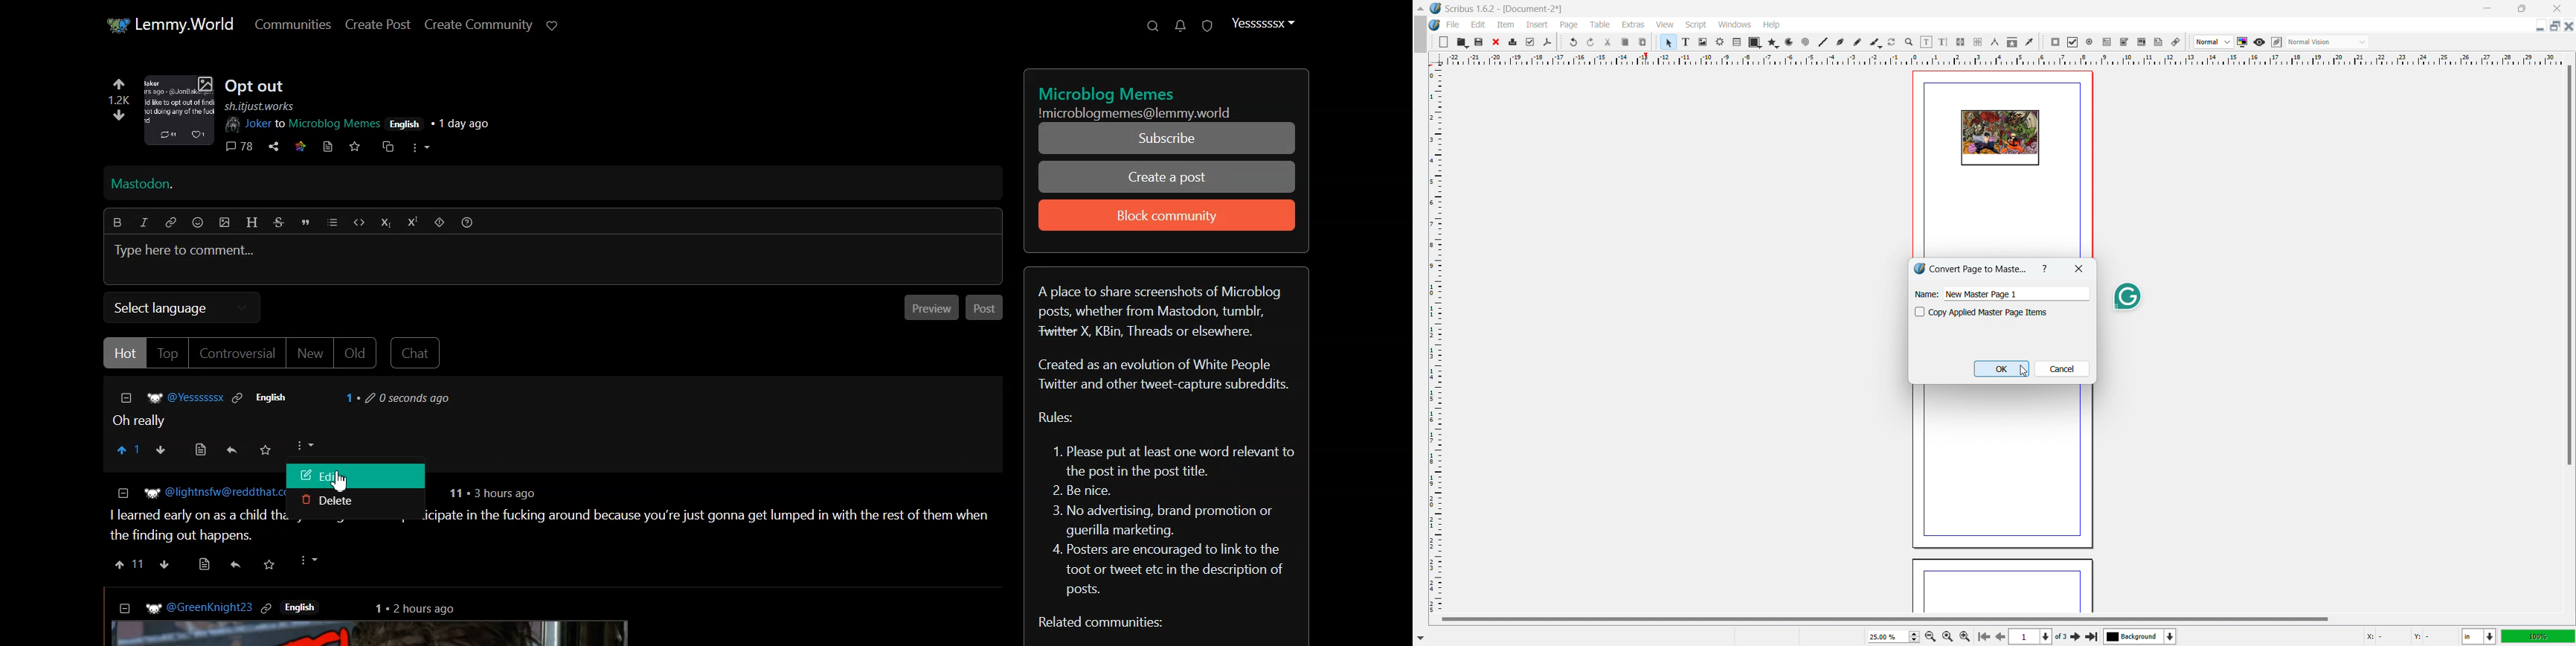  Describe the element at coordinates (1875, 42) in the screenshot. I see `caligraphic line` at that location.